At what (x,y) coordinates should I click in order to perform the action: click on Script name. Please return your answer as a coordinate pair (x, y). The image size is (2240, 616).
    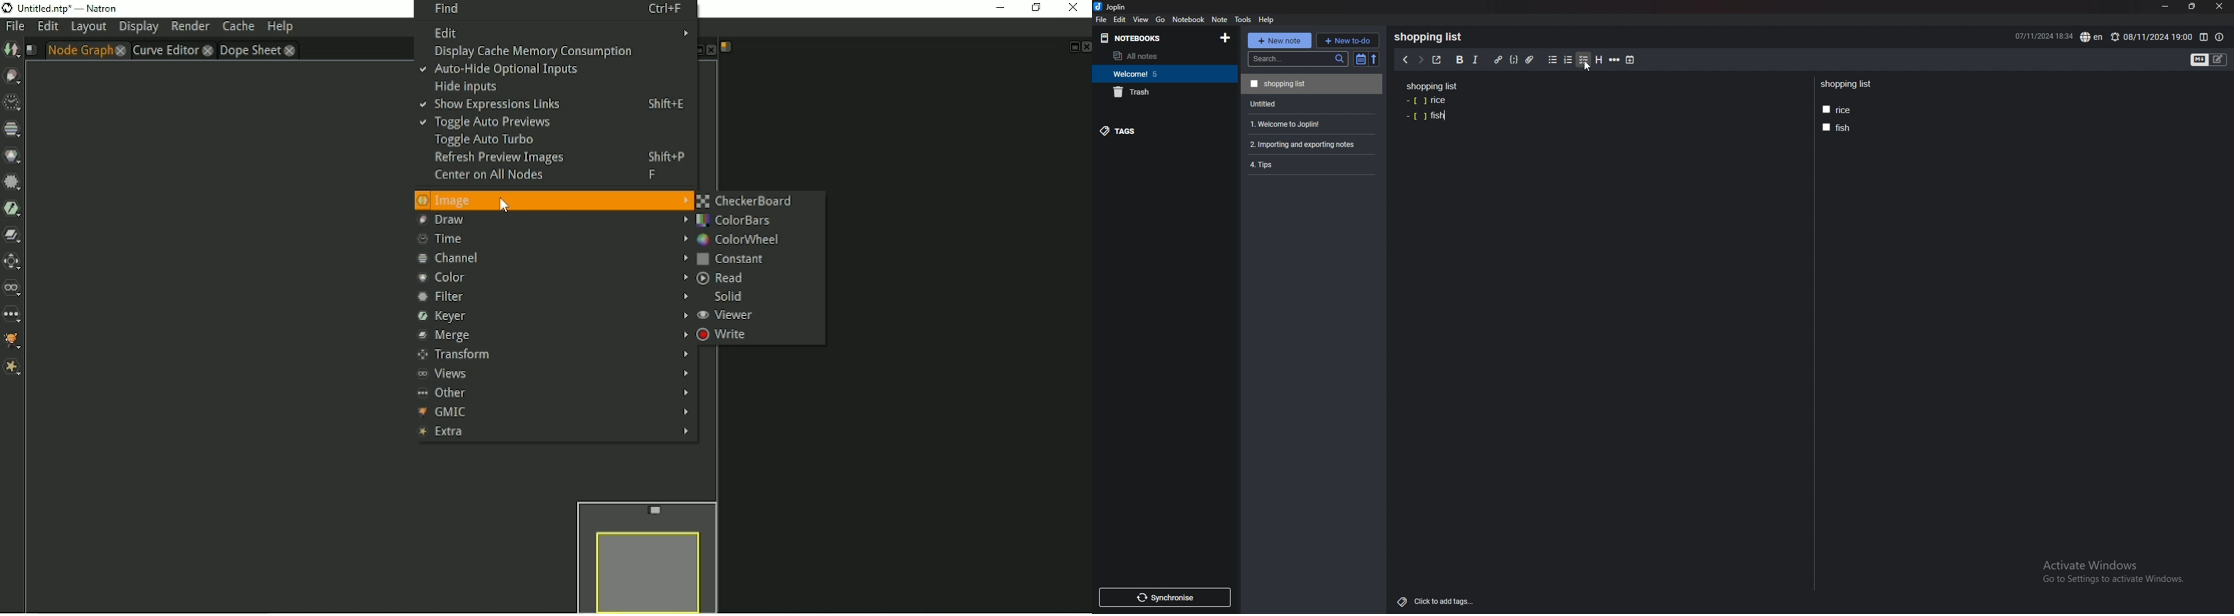
    Looking at the image, I should click on (726, 47).